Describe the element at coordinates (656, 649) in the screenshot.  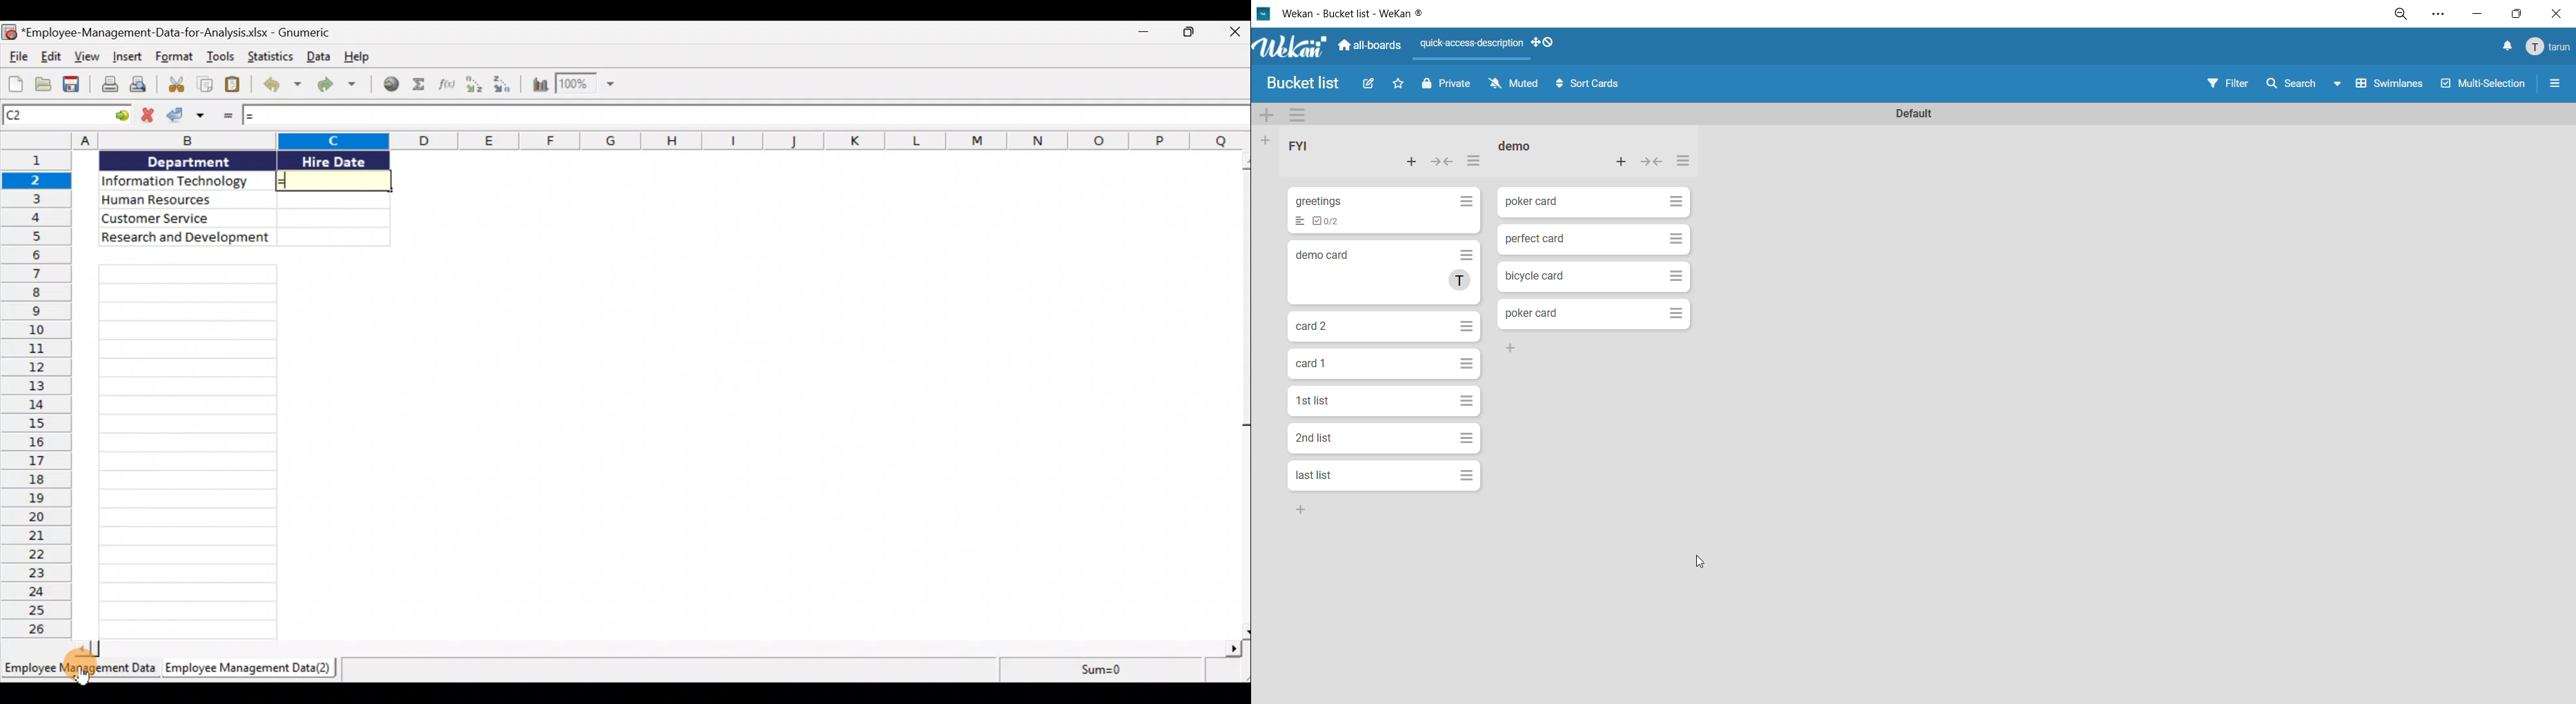
I see `Scroll bar` at that location.